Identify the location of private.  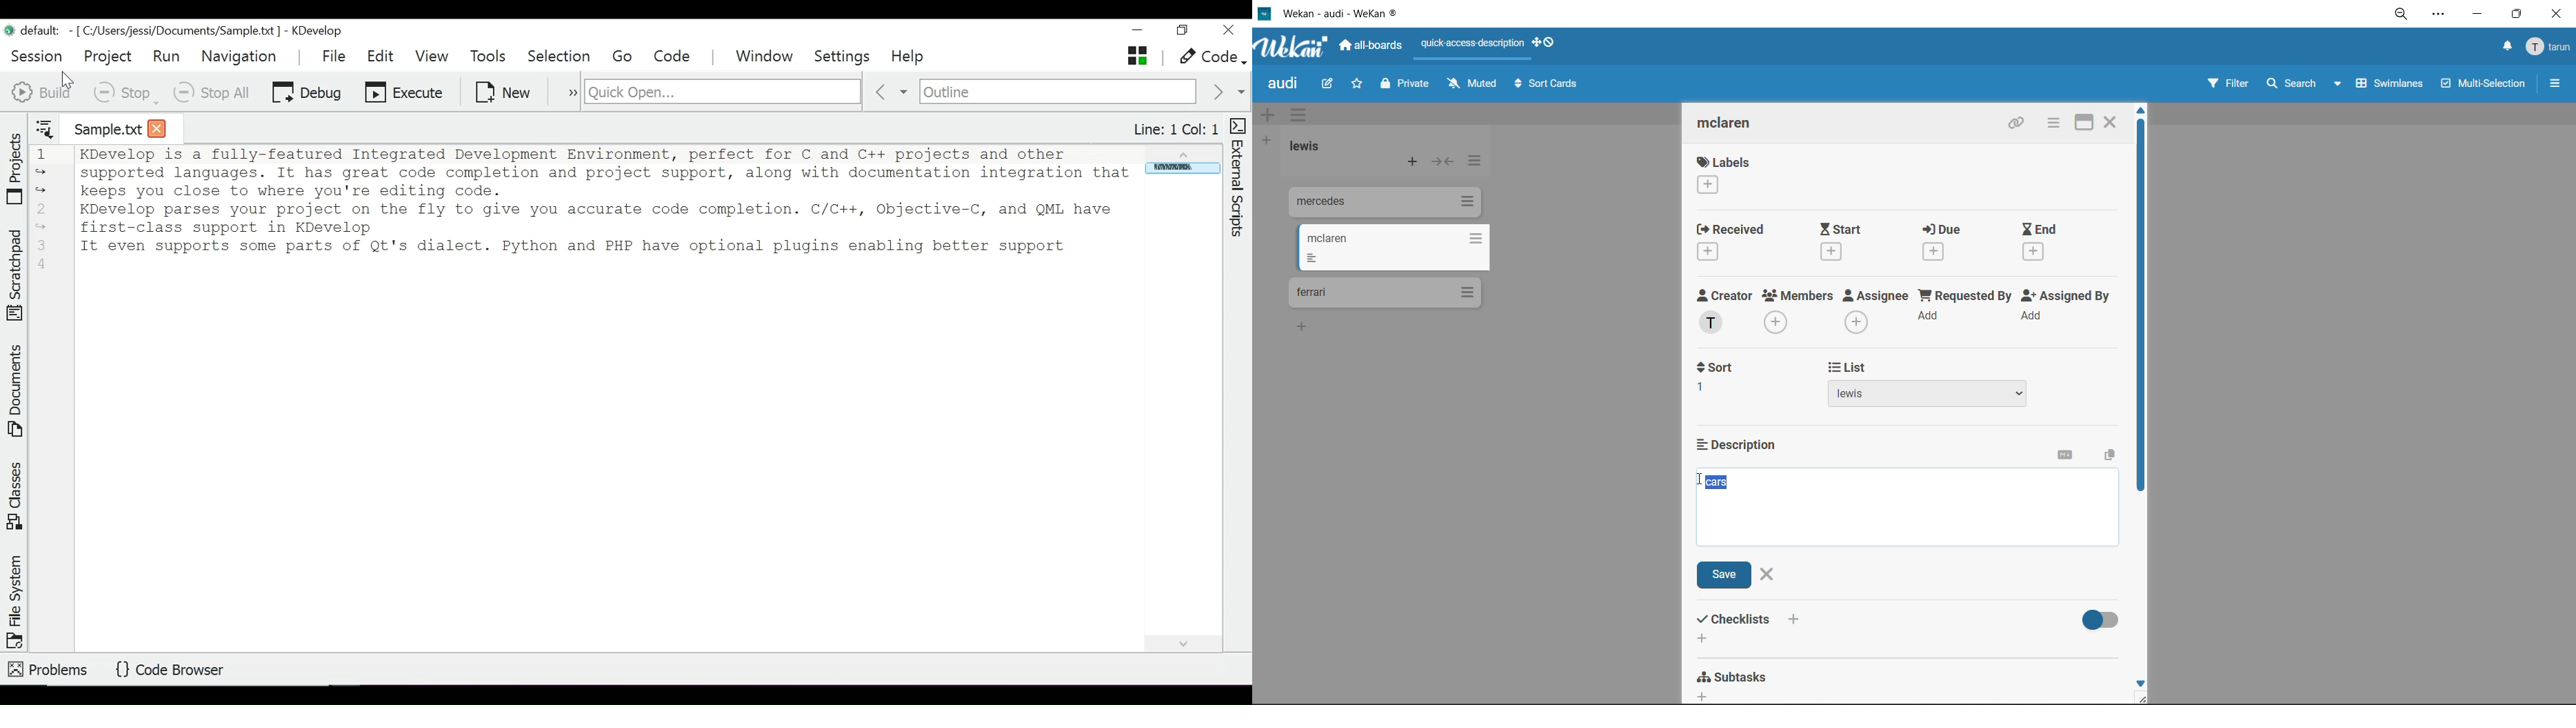
(1407, 86).